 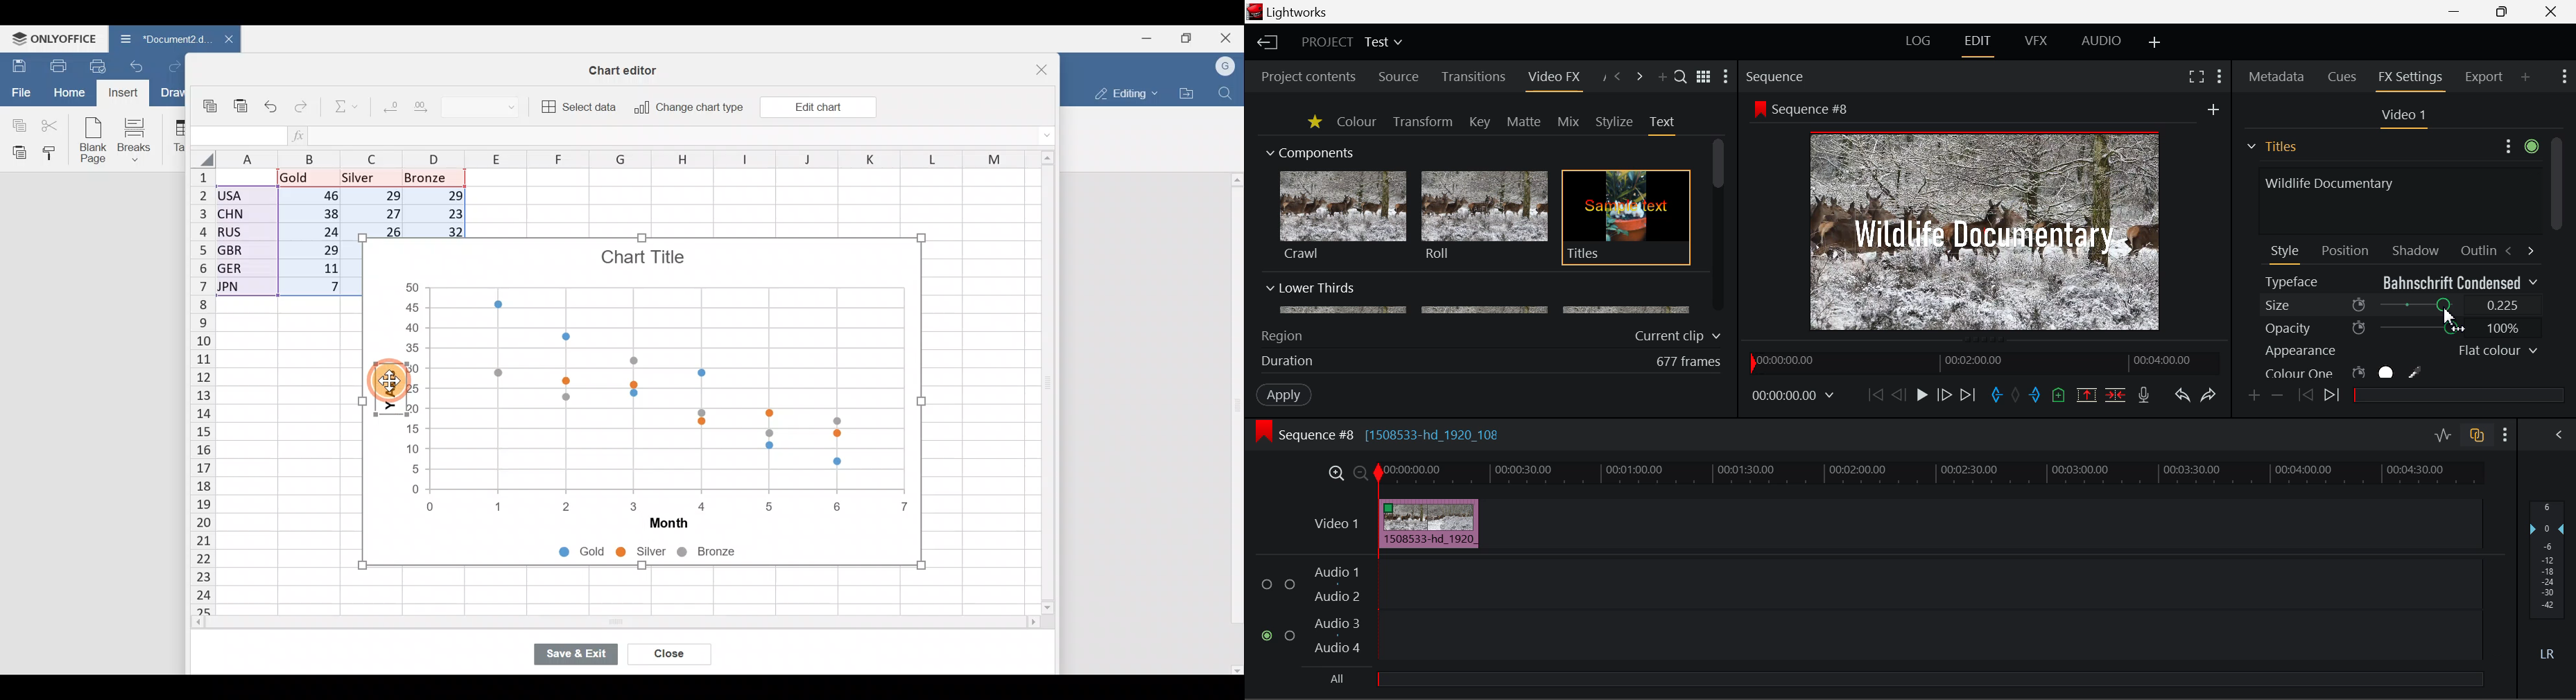 I want to click on Project contents, so click(x=1302, y=77).